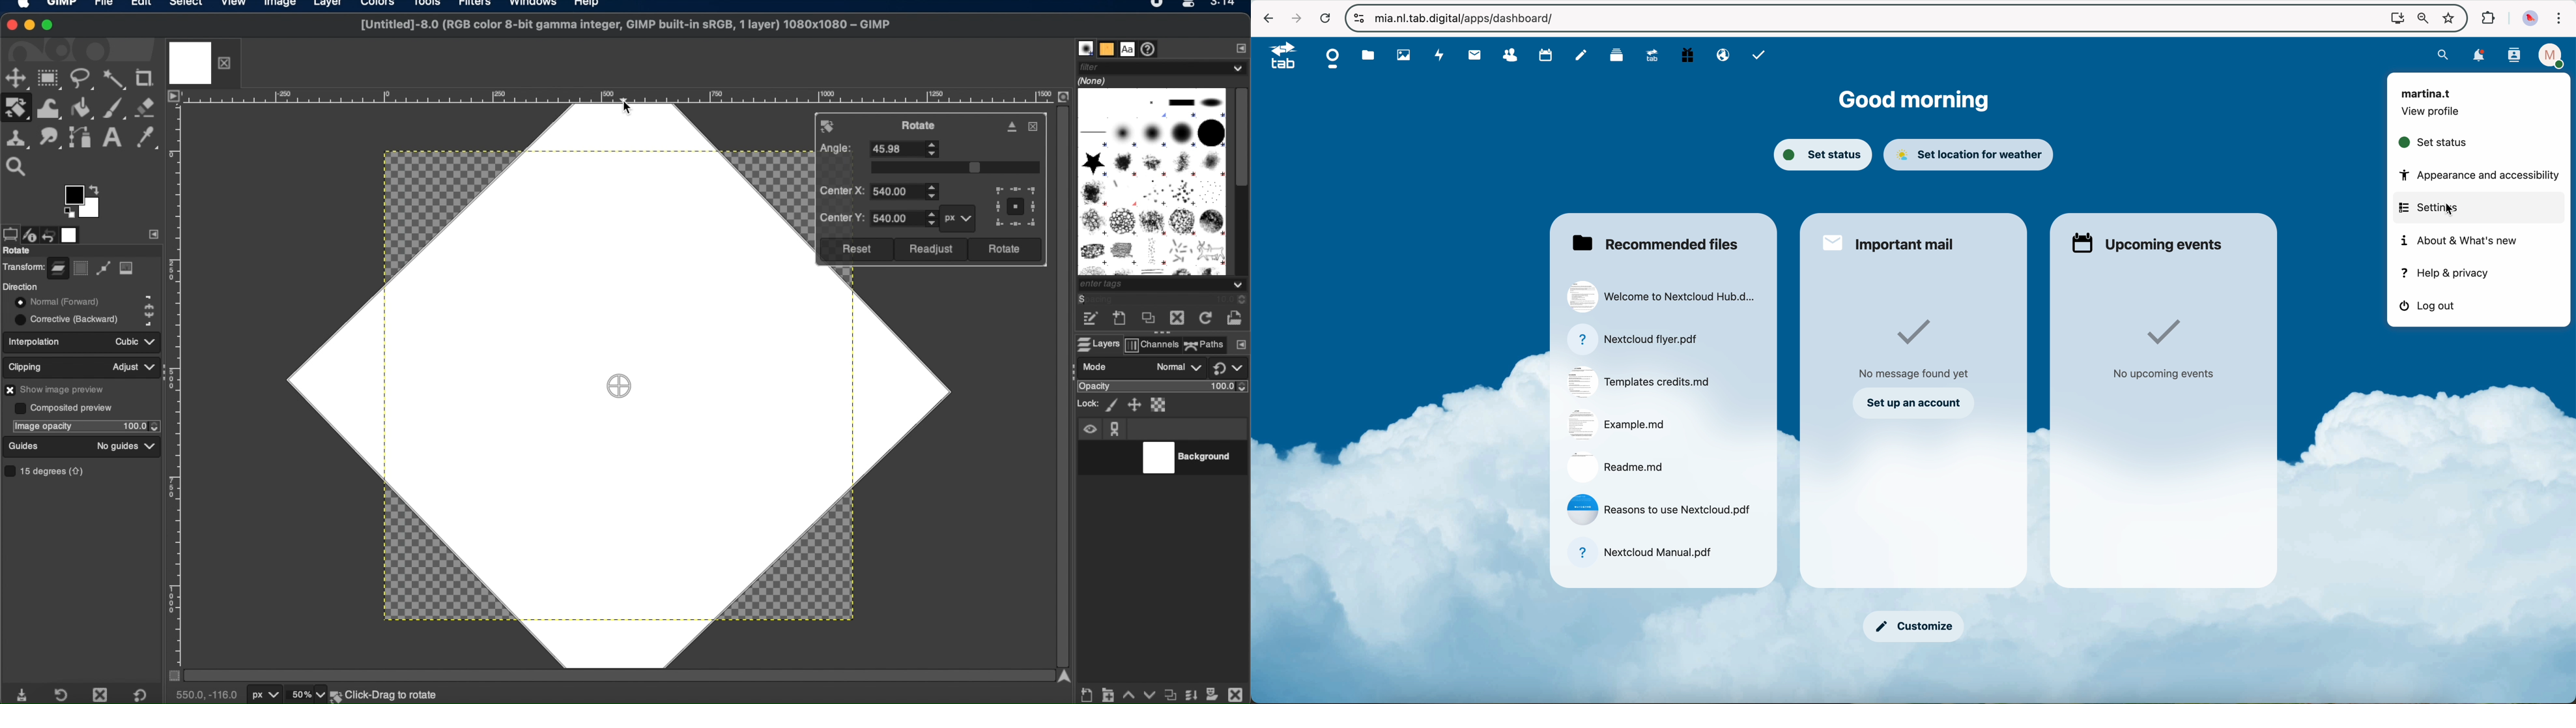  I want to click on file, so click(1642, 555).